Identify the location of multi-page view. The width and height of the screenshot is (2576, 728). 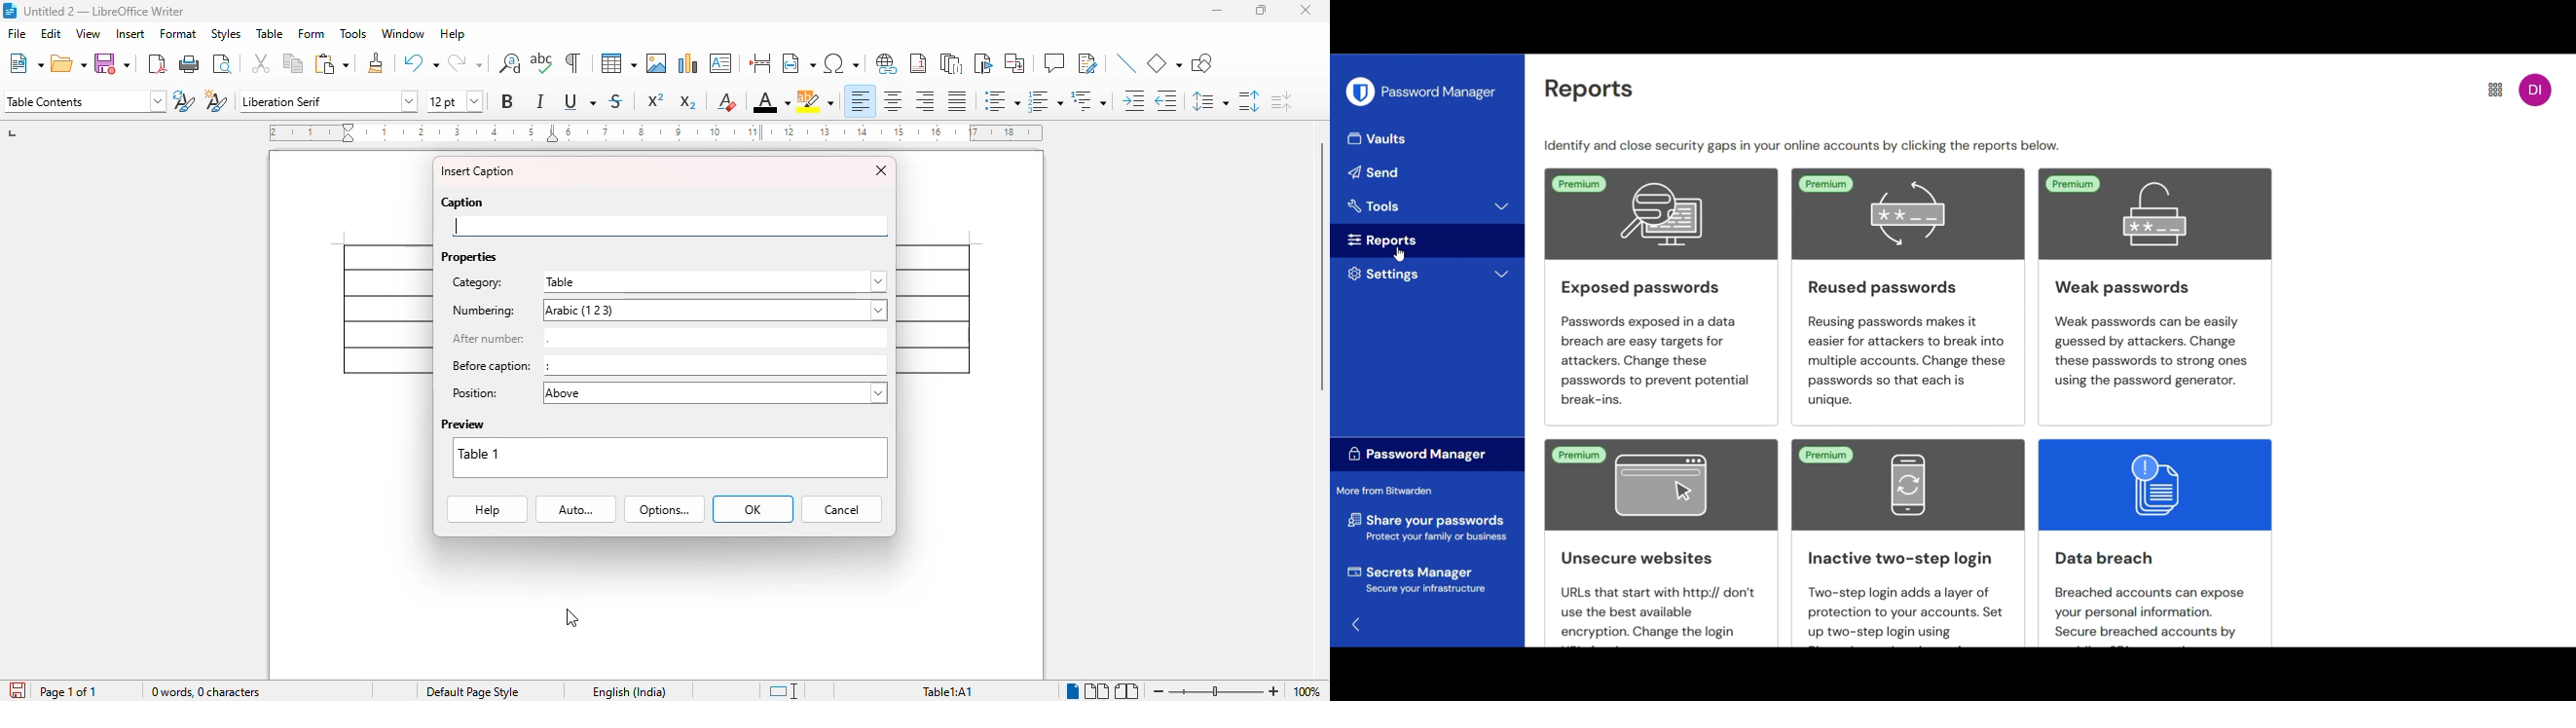
(1098, 691).